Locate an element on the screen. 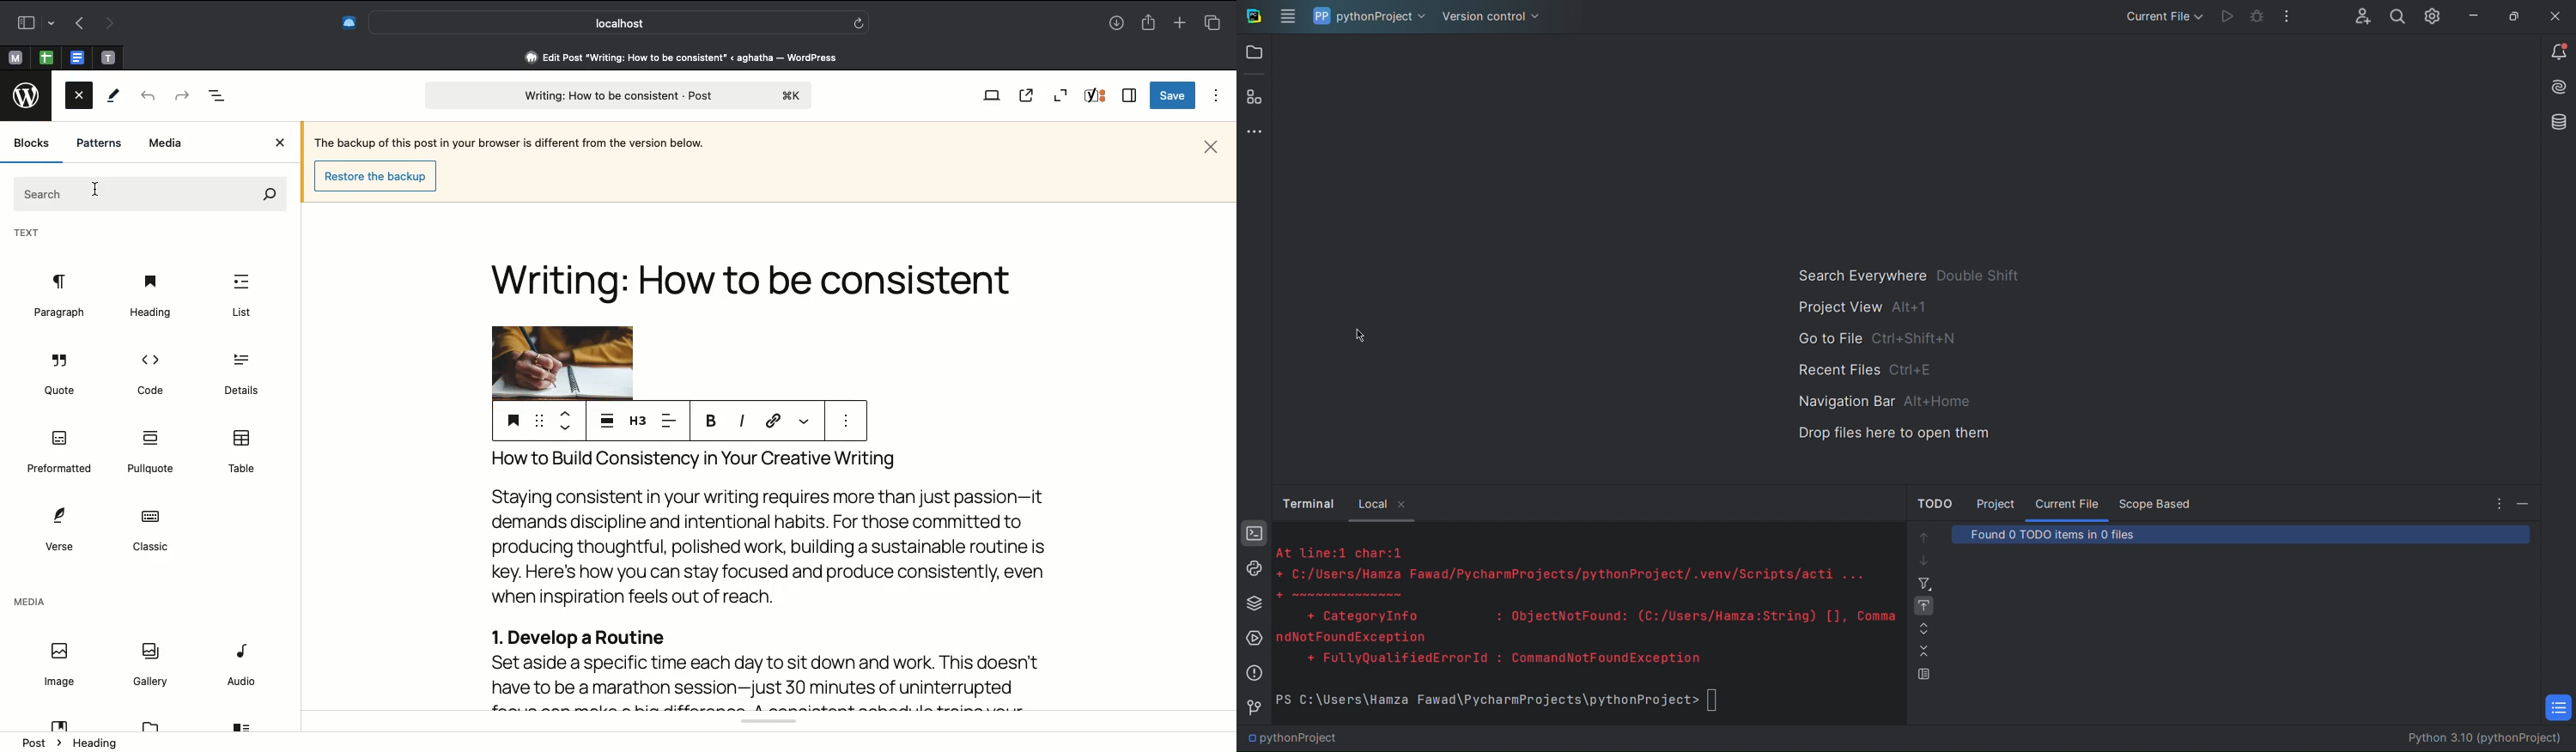 This screenshot has width=2576, height=756. Zoom out is located at coordinates (1063, 94).